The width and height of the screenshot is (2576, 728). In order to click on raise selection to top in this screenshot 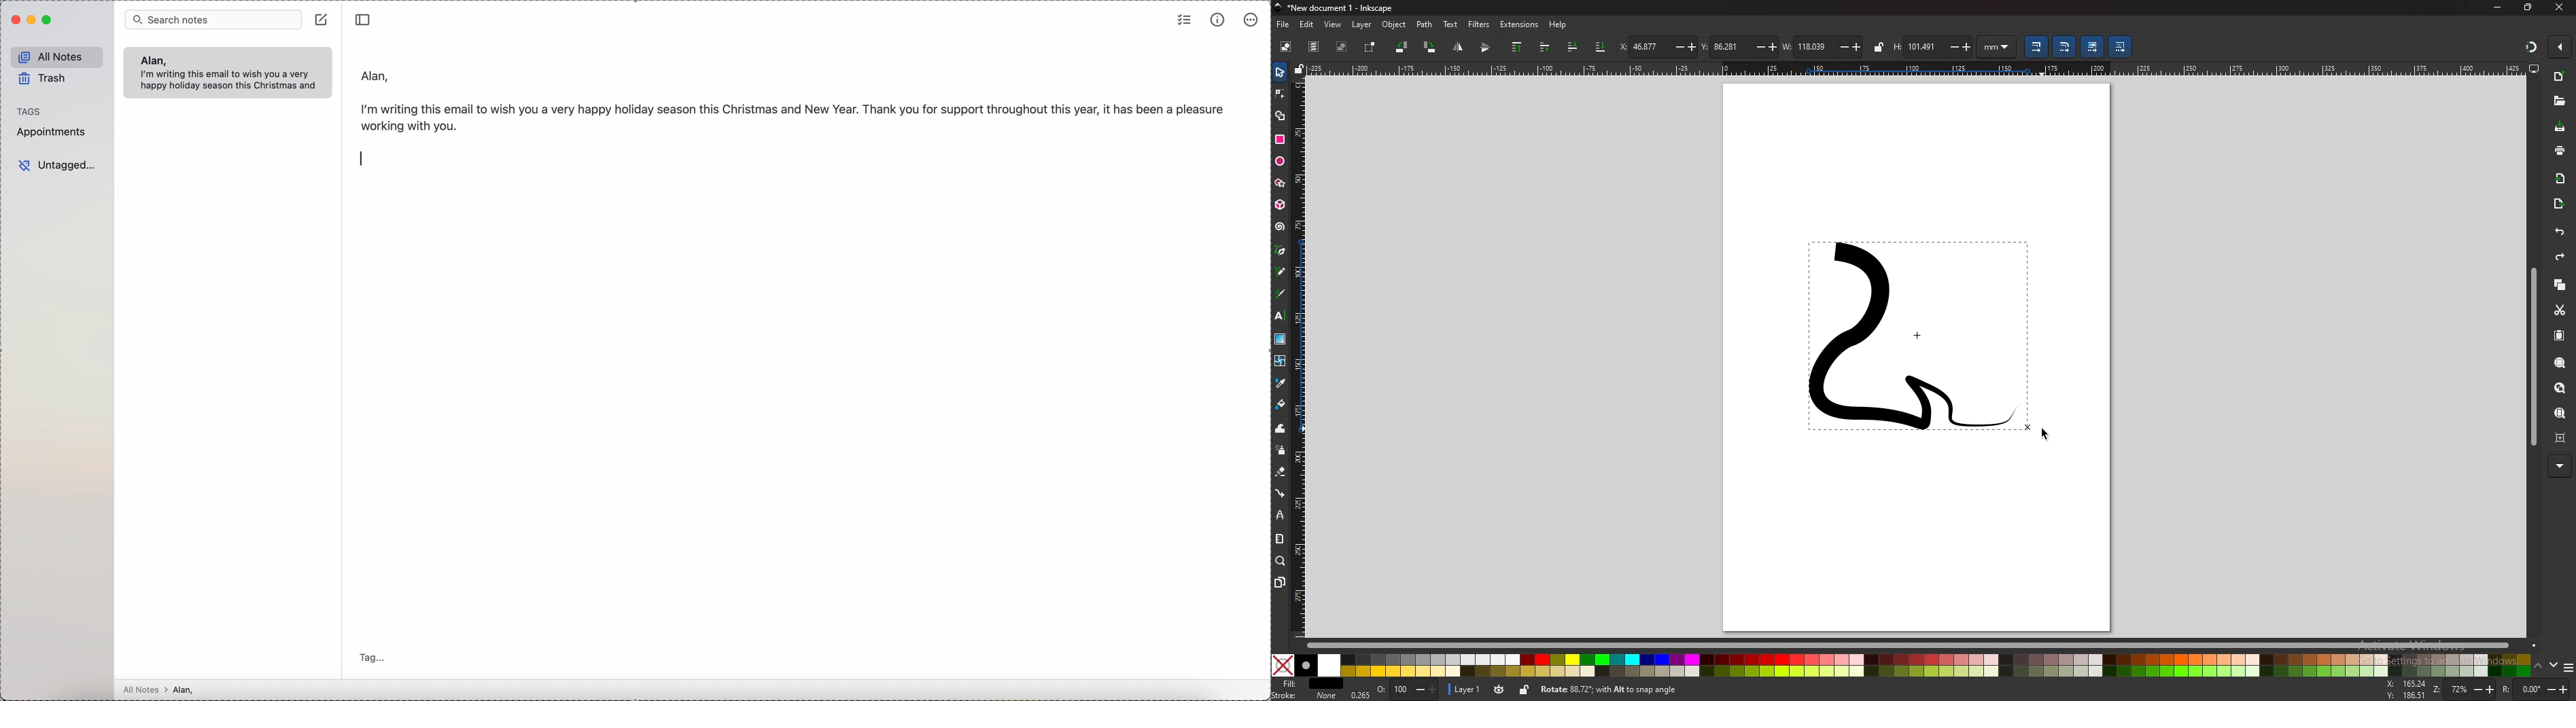, I will do `click(1518, 47)`.